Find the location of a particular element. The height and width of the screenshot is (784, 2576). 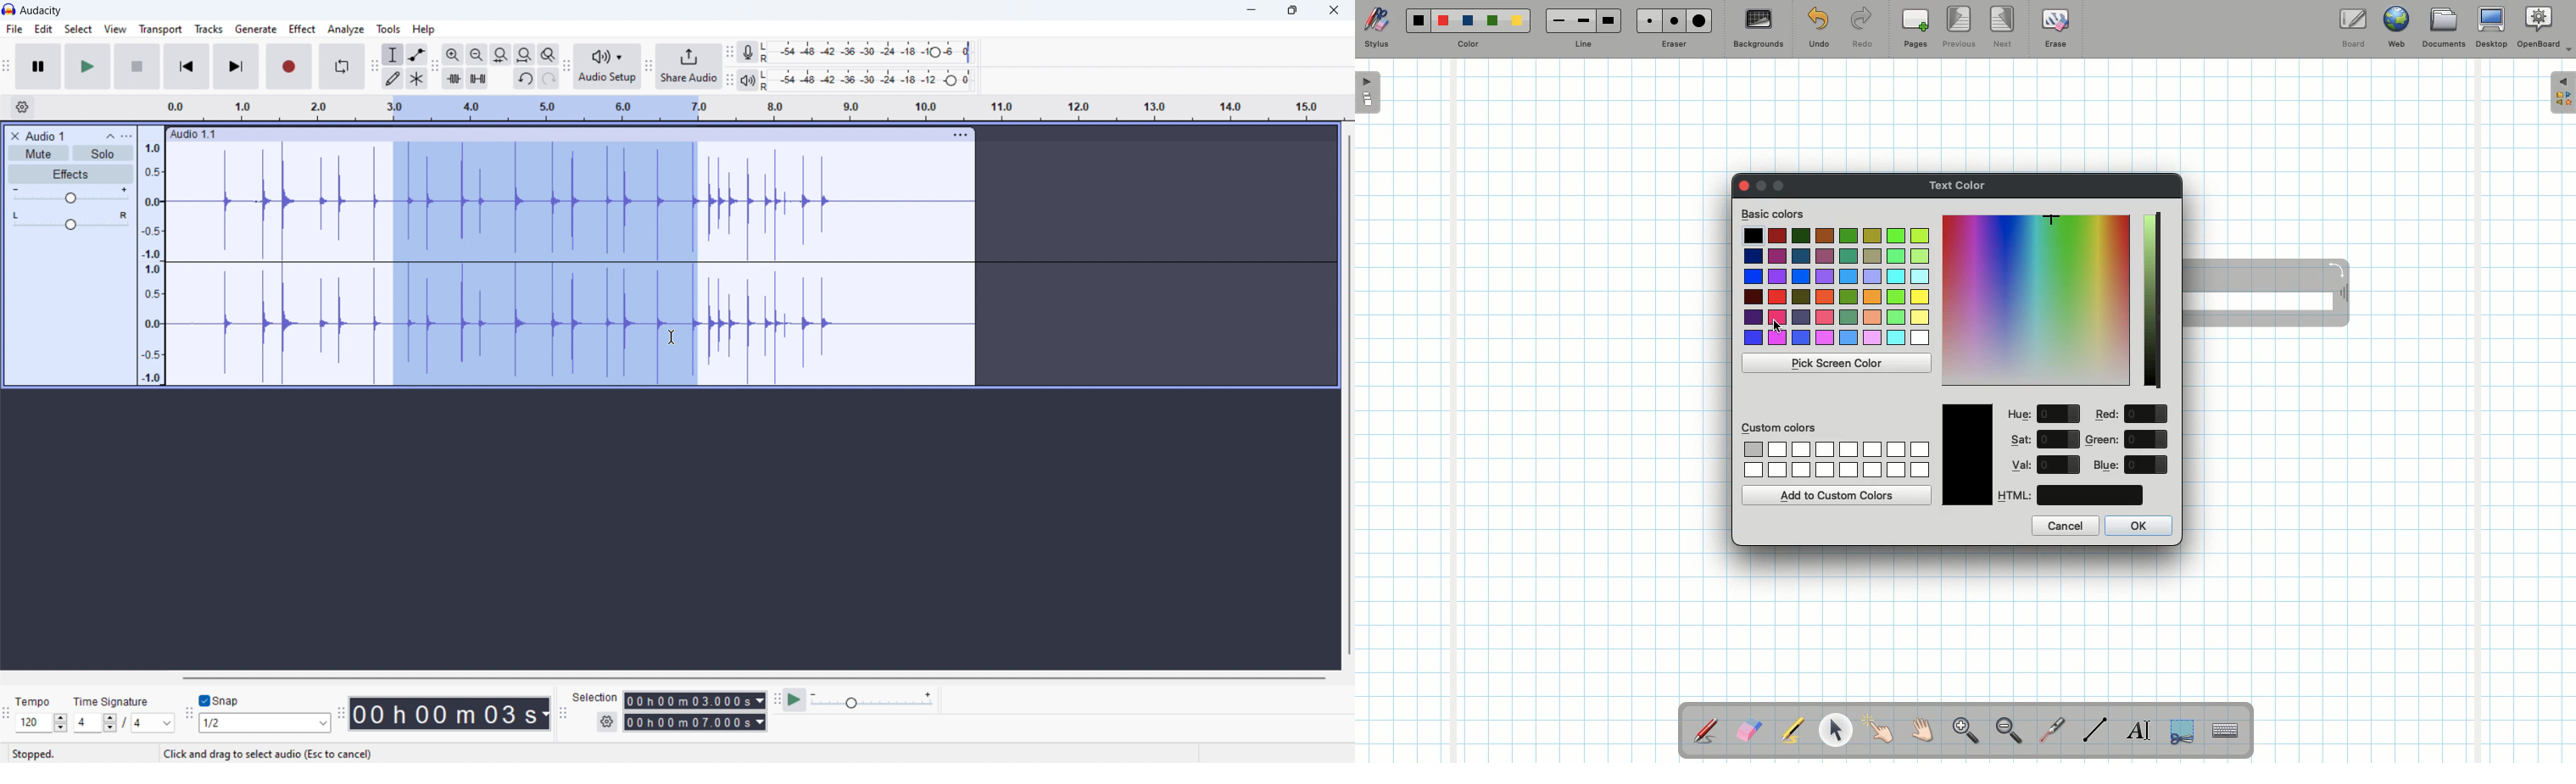

Selection is located at coordinates (2180, 729).